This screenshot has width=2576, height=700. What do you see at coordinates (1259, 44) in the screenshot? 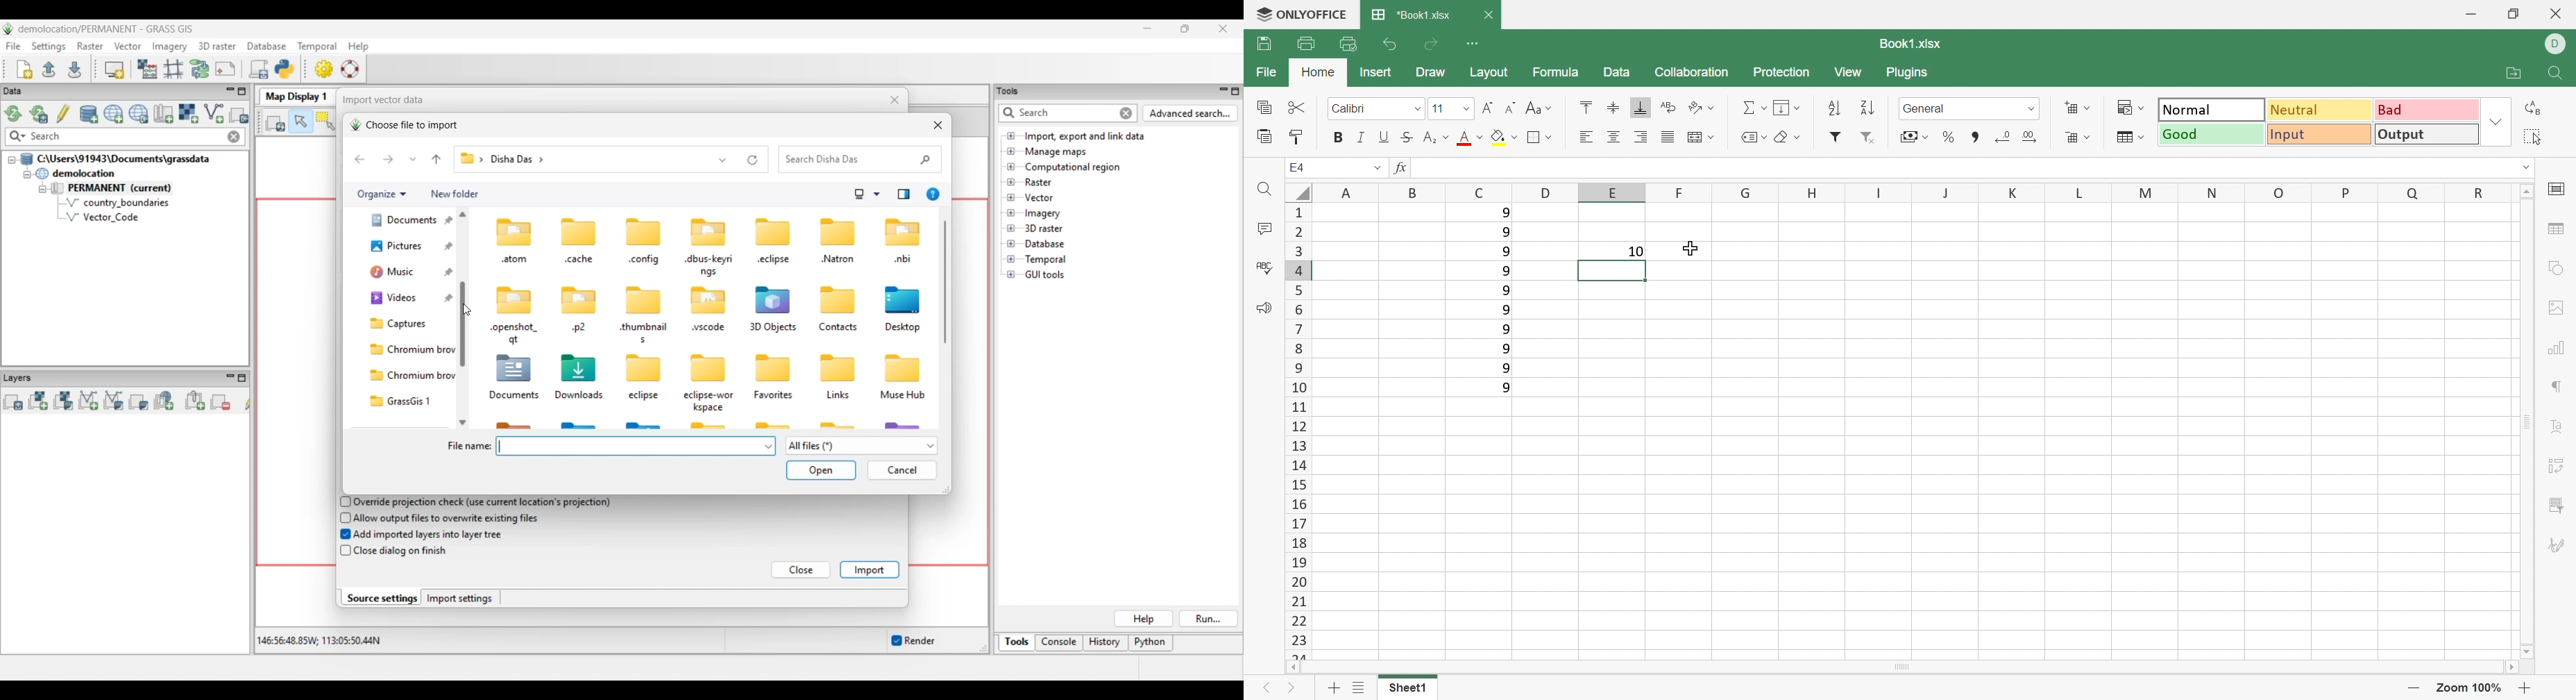
I see `Save` at bounding box center [1259, 44].